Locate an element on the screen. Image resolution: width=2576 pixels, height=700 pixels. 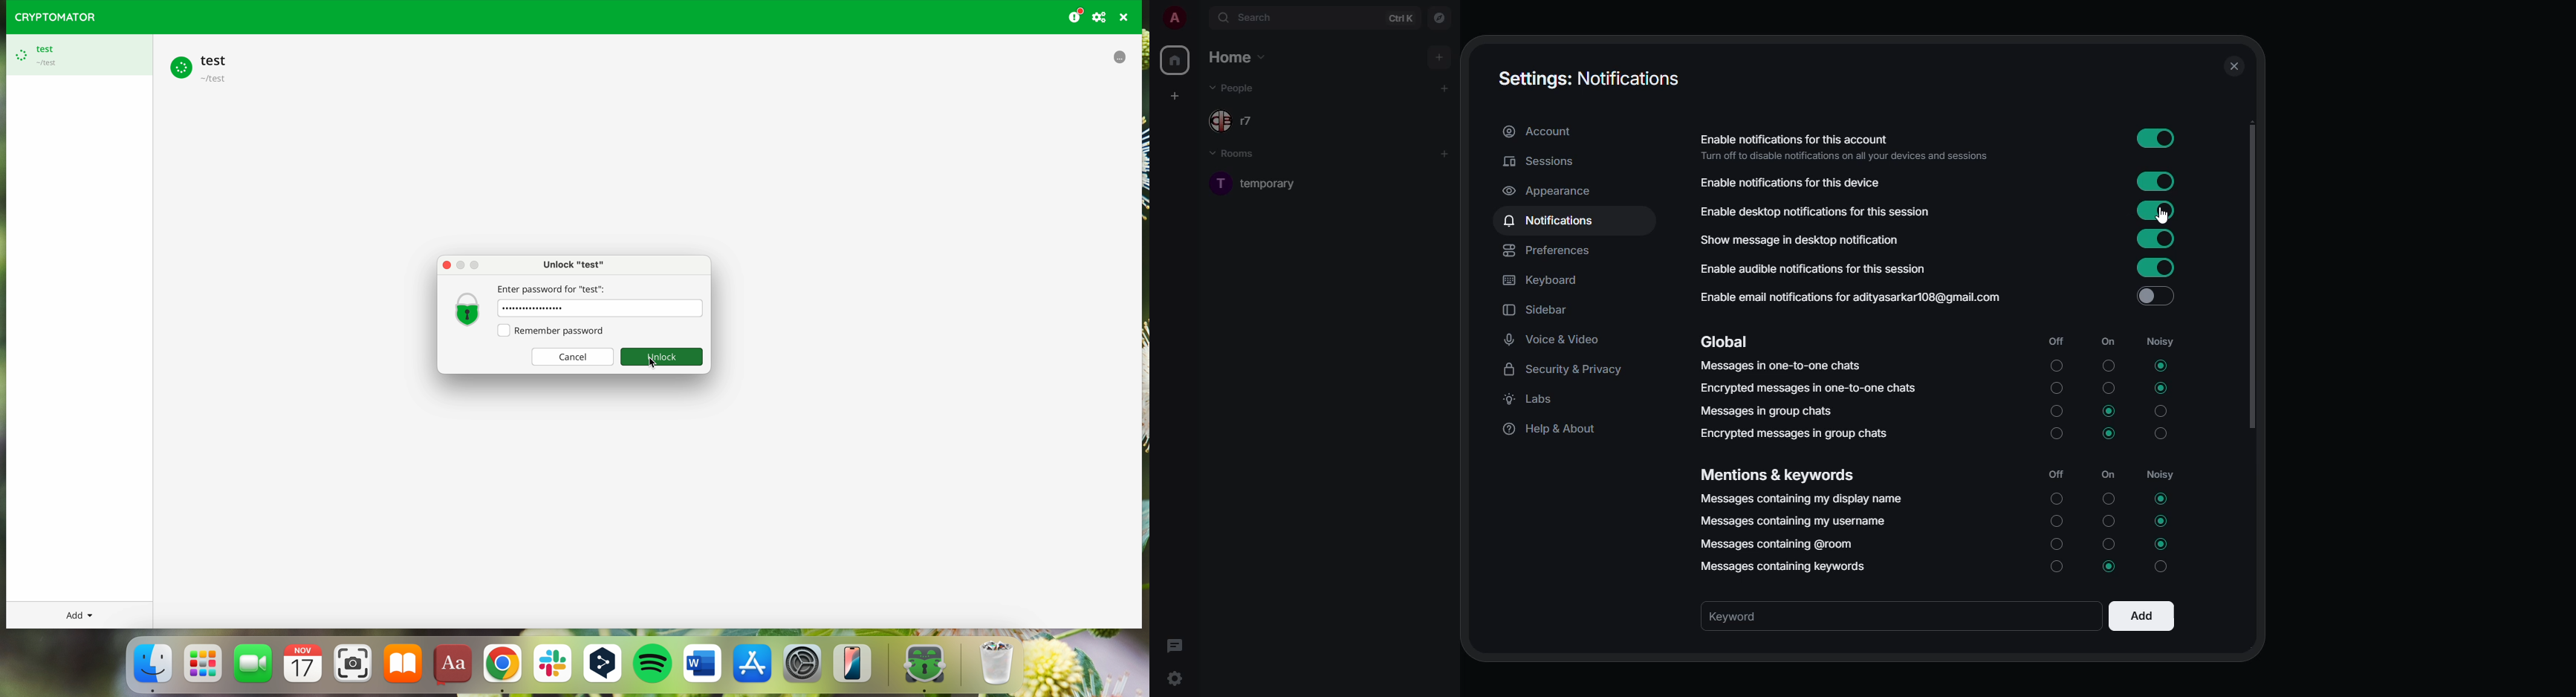
encrypted messages in group chat is located at coordinates (1797, 432).